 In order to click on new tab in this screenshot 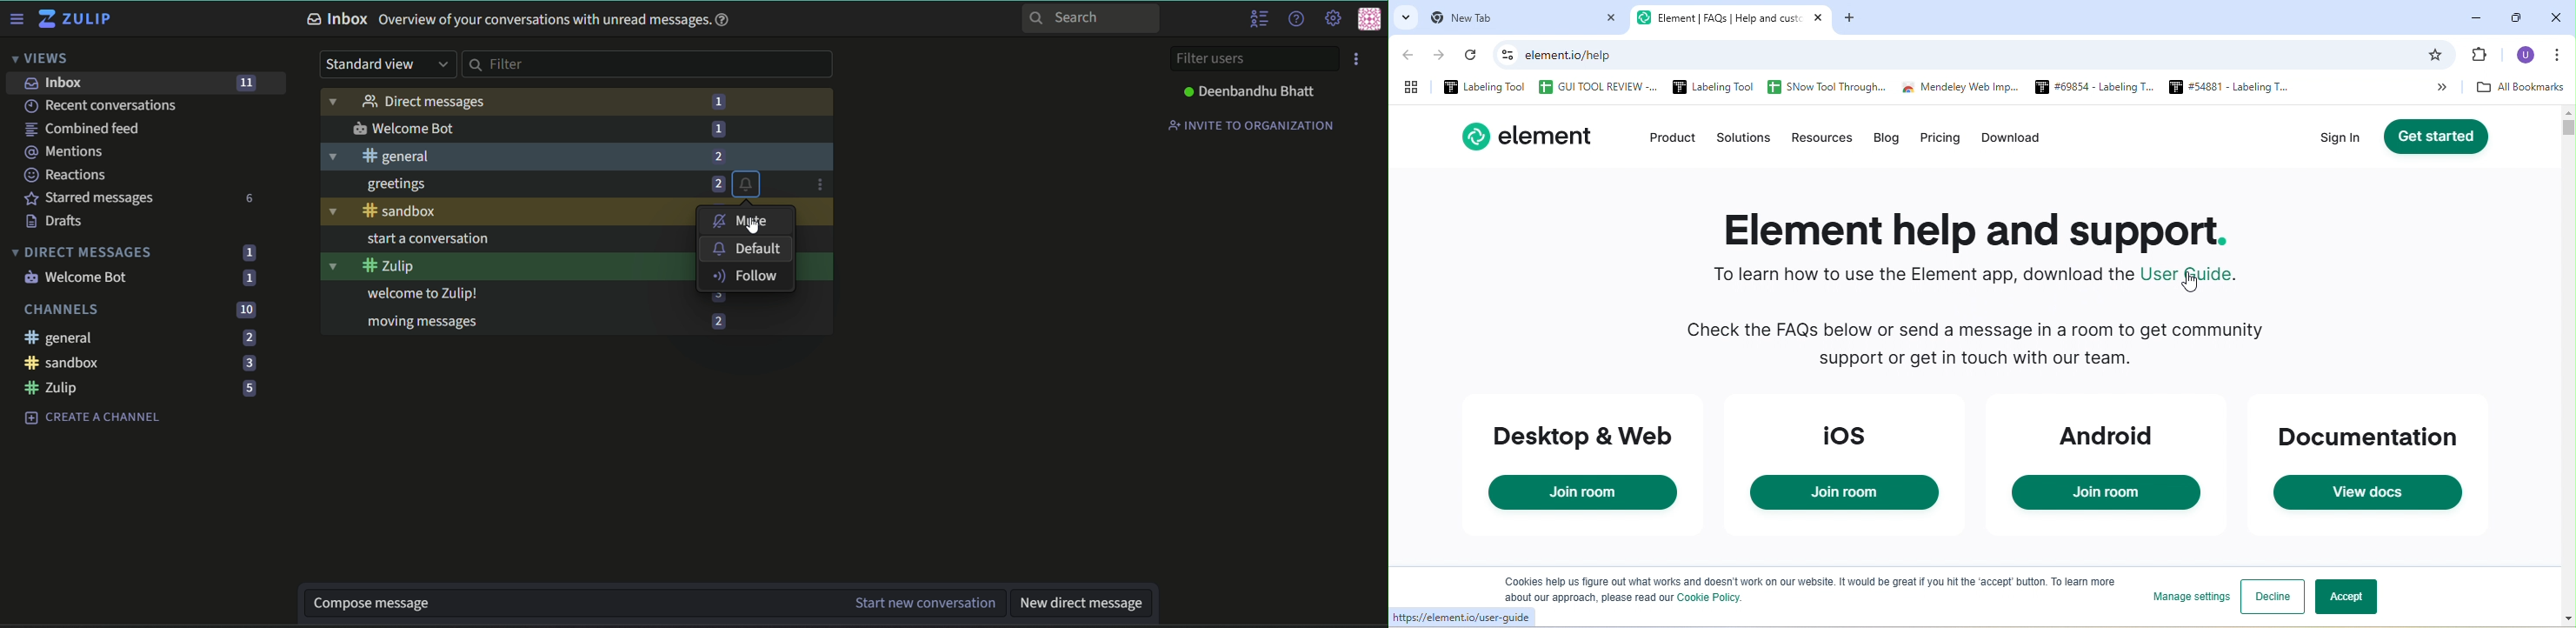, I will do `click(1522, 20)`.